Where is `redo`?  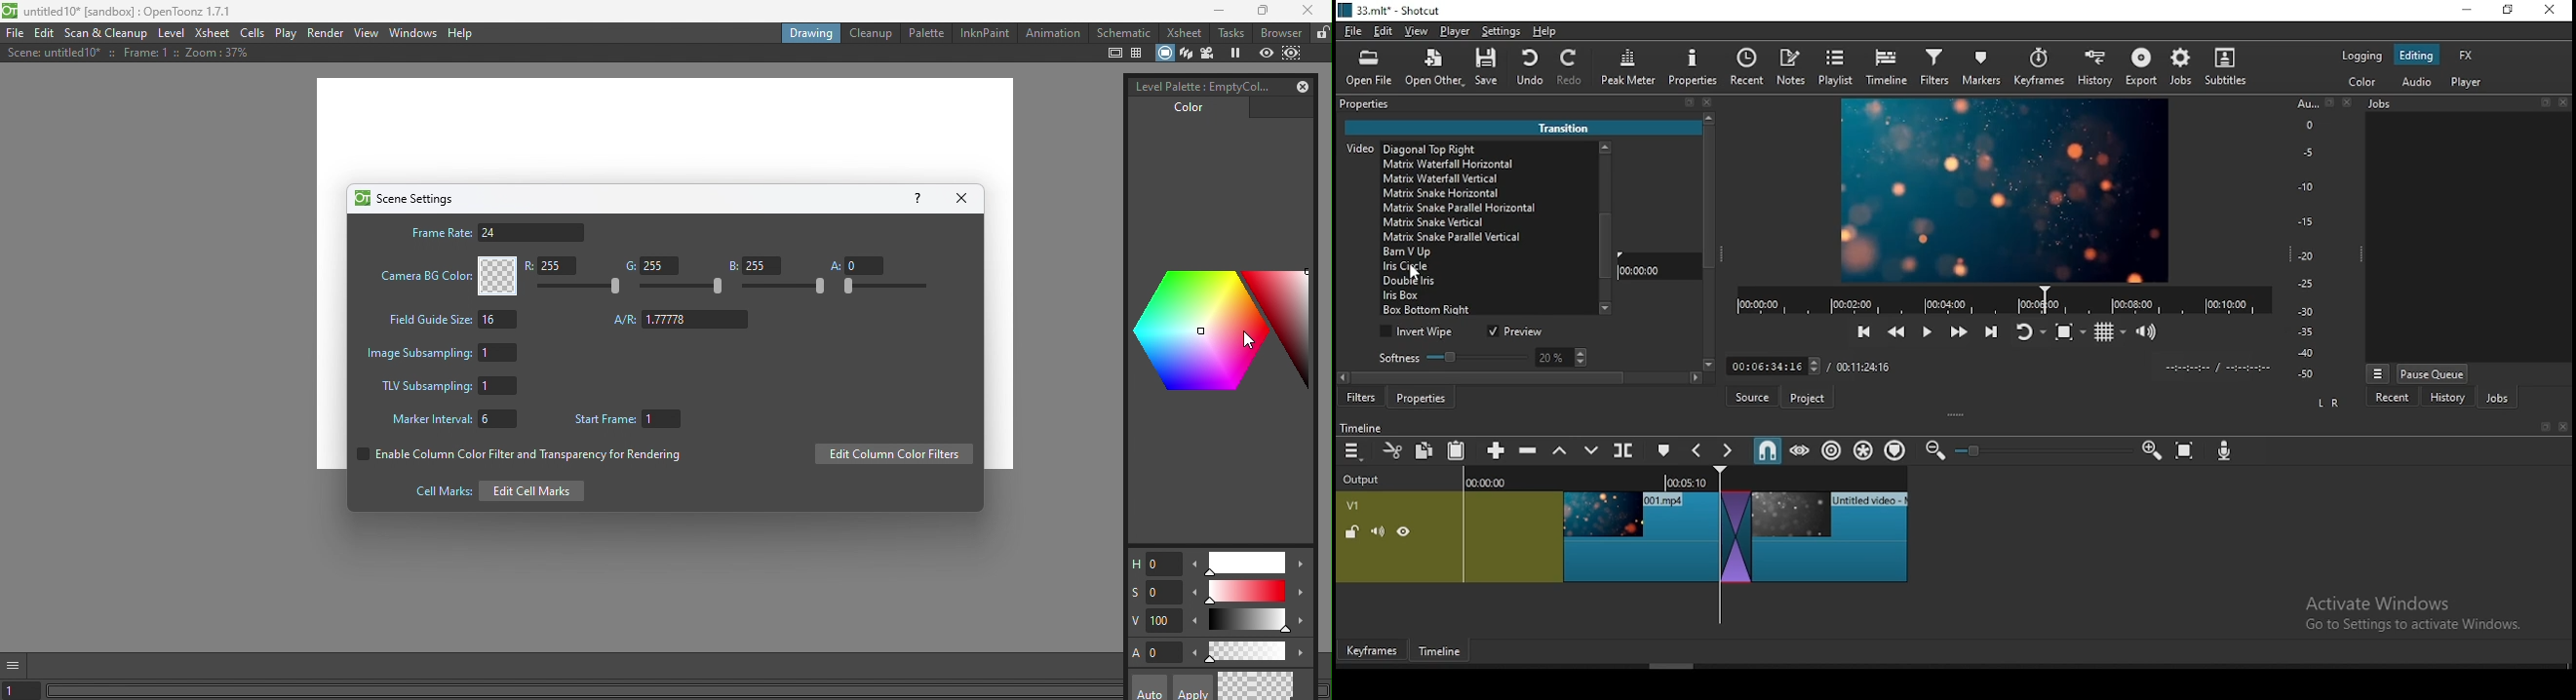
redo is located at coordinates (1573, 70).